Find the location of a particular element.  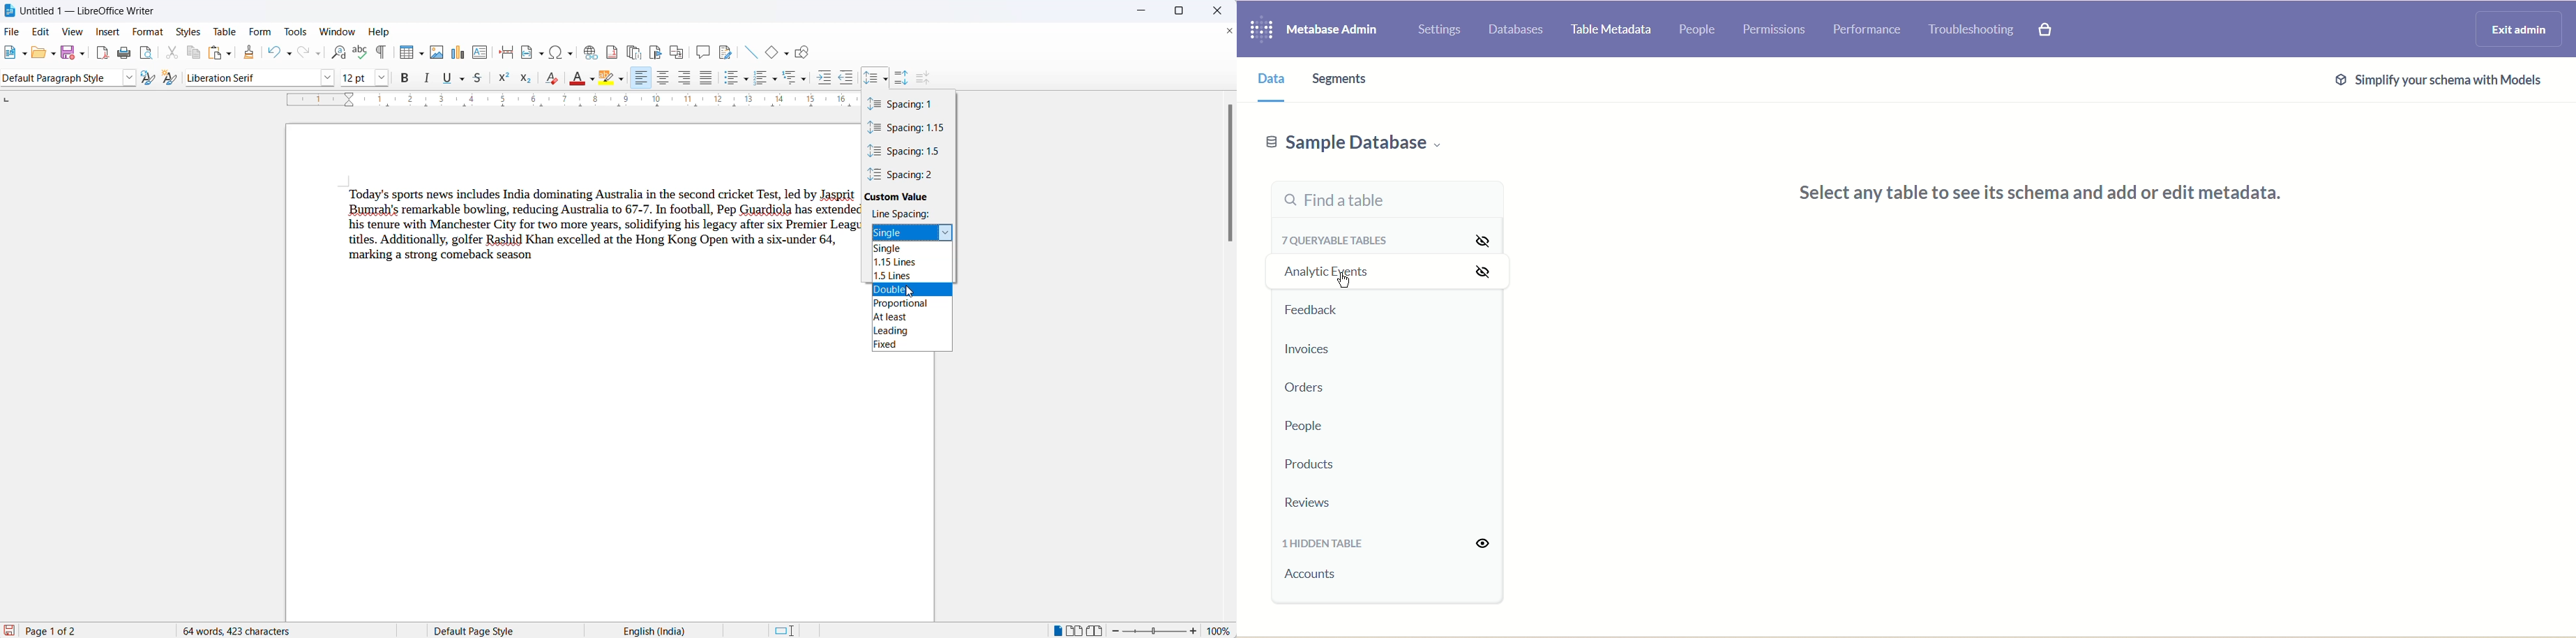

toggle formatting marks is located at coordinates (381, 53).